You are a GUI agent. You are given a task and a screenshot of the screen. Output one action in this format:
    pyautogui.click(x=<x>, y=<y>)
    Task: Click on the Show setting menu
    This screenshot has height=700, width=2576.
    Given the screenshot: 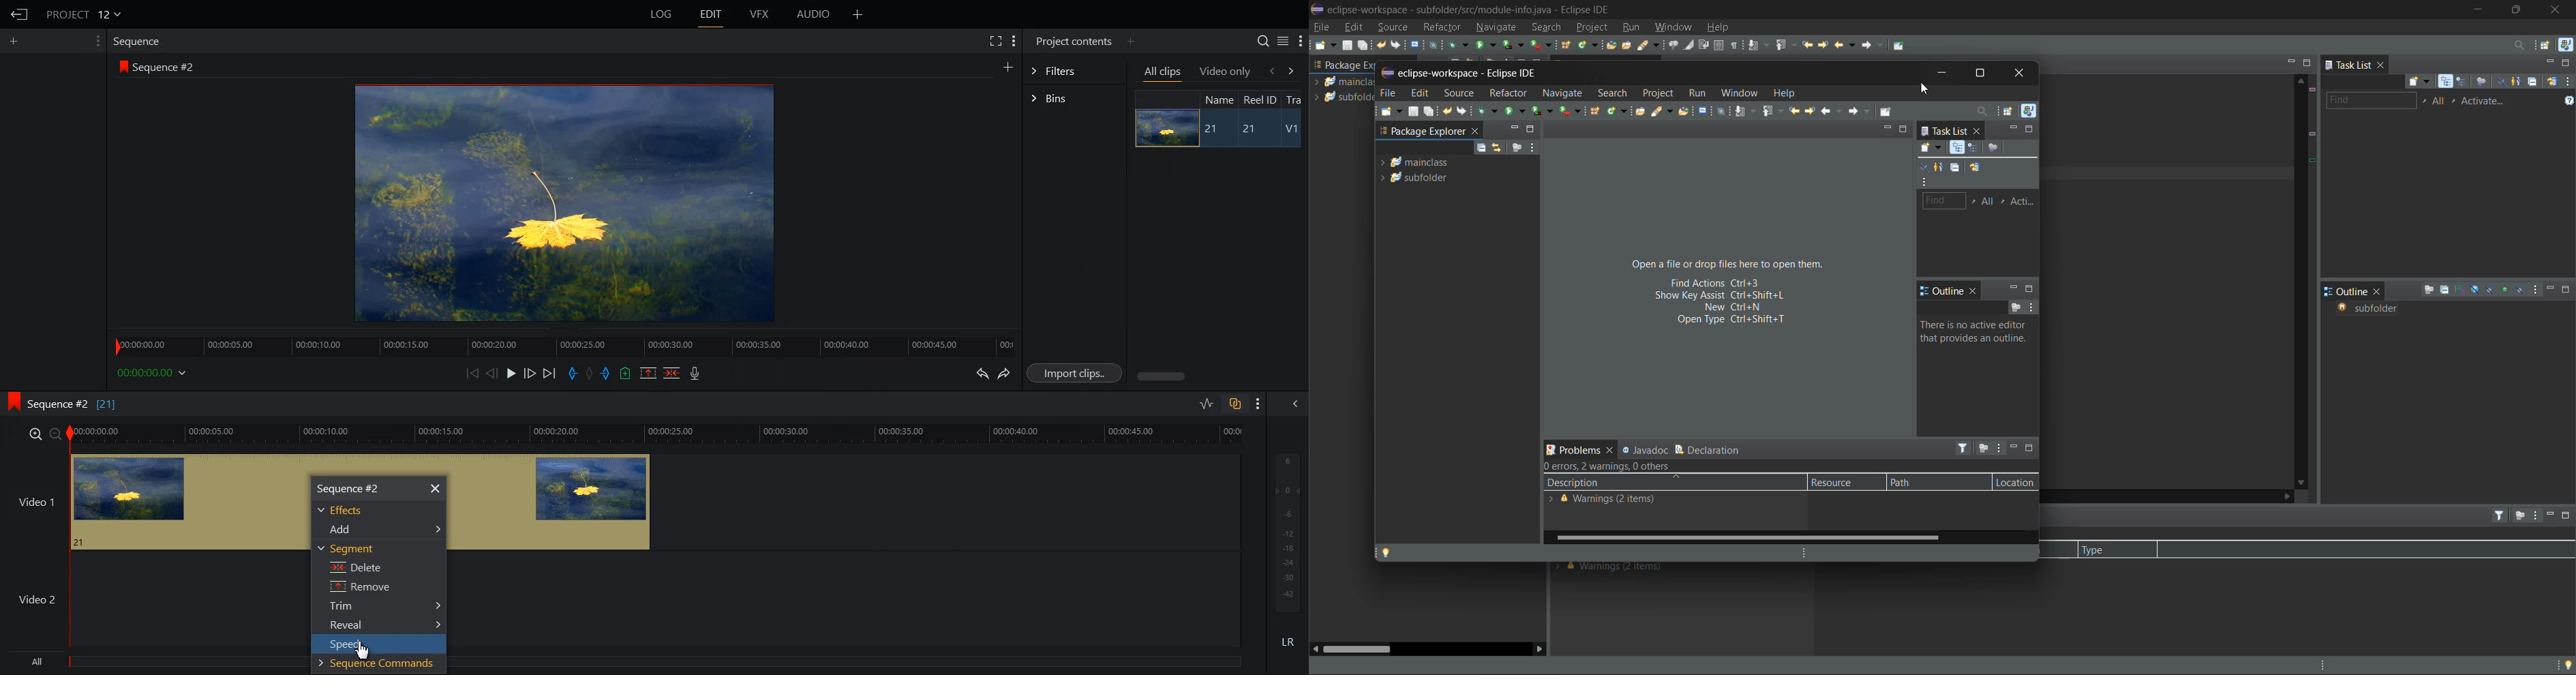 What is the action you would take?
    pyautogui.click(x=96, y=41)
    